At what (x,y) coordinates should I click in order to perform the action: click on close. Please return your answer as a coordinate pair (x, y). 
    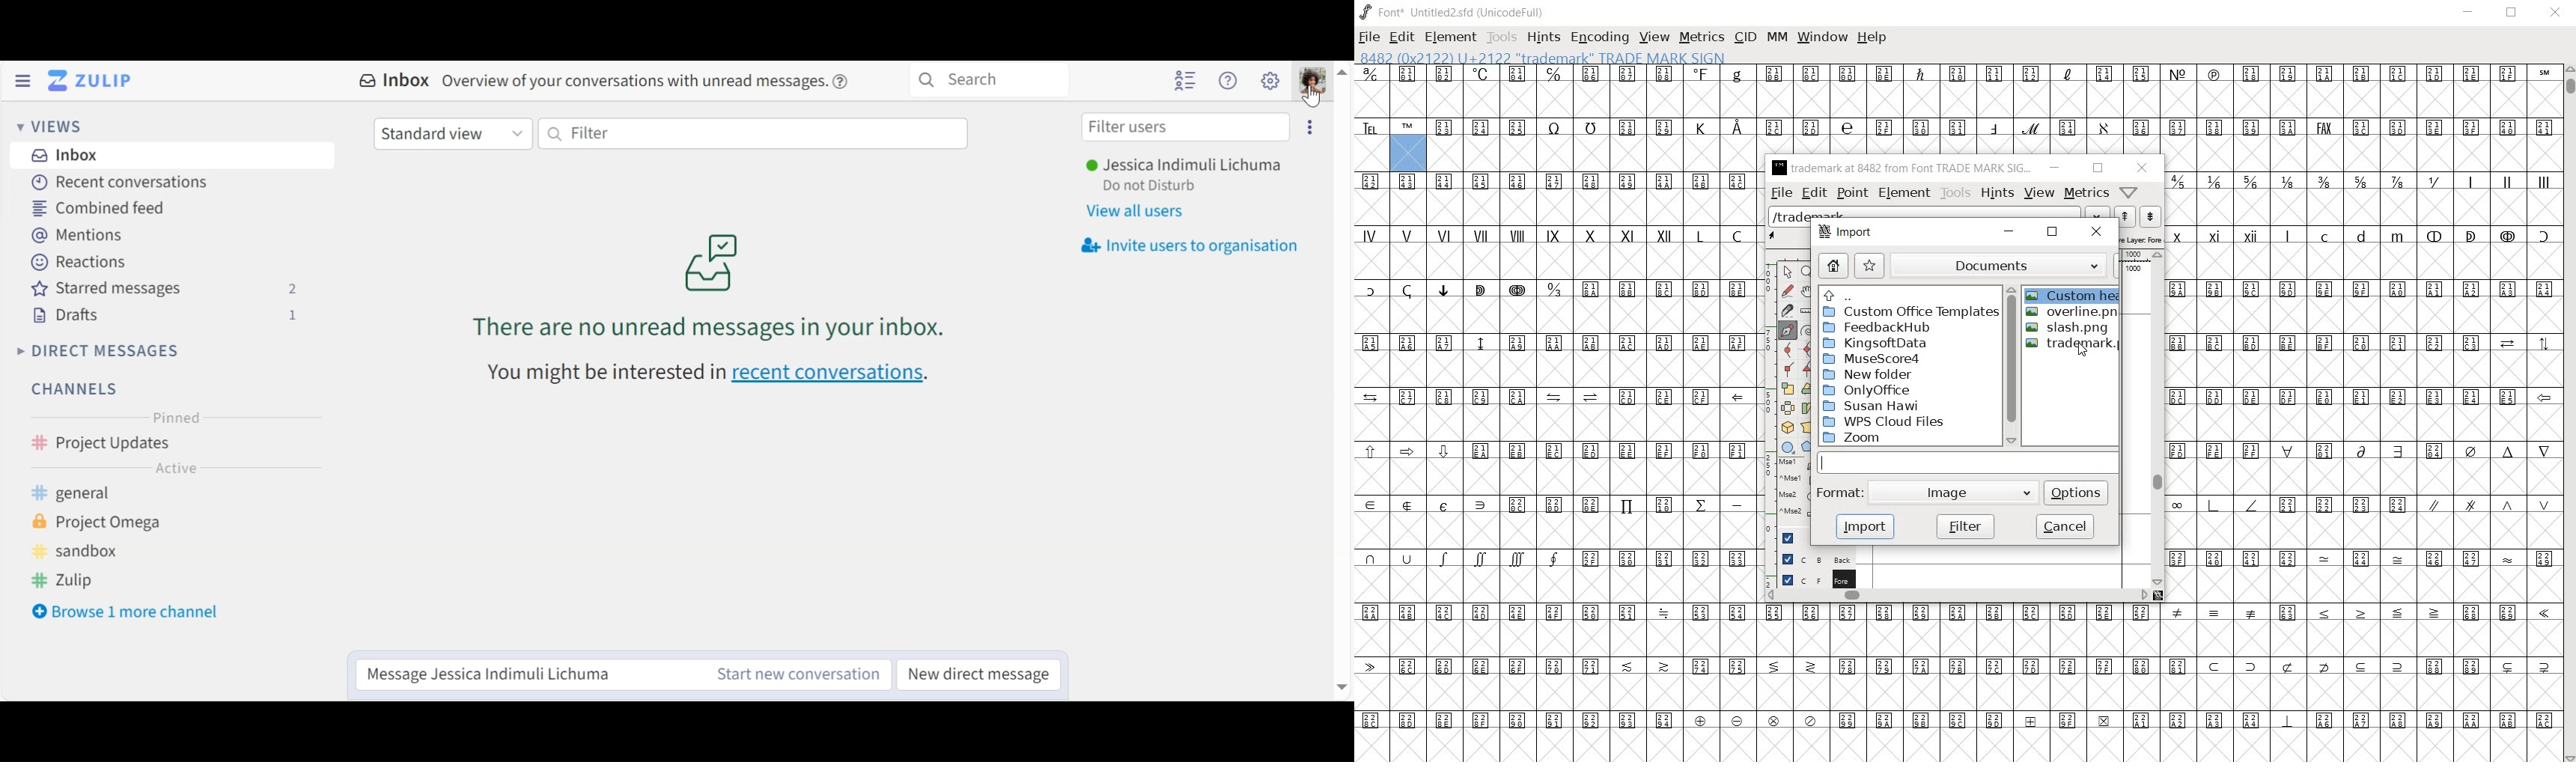
    Looking at the image, I should click on (2101, 232).